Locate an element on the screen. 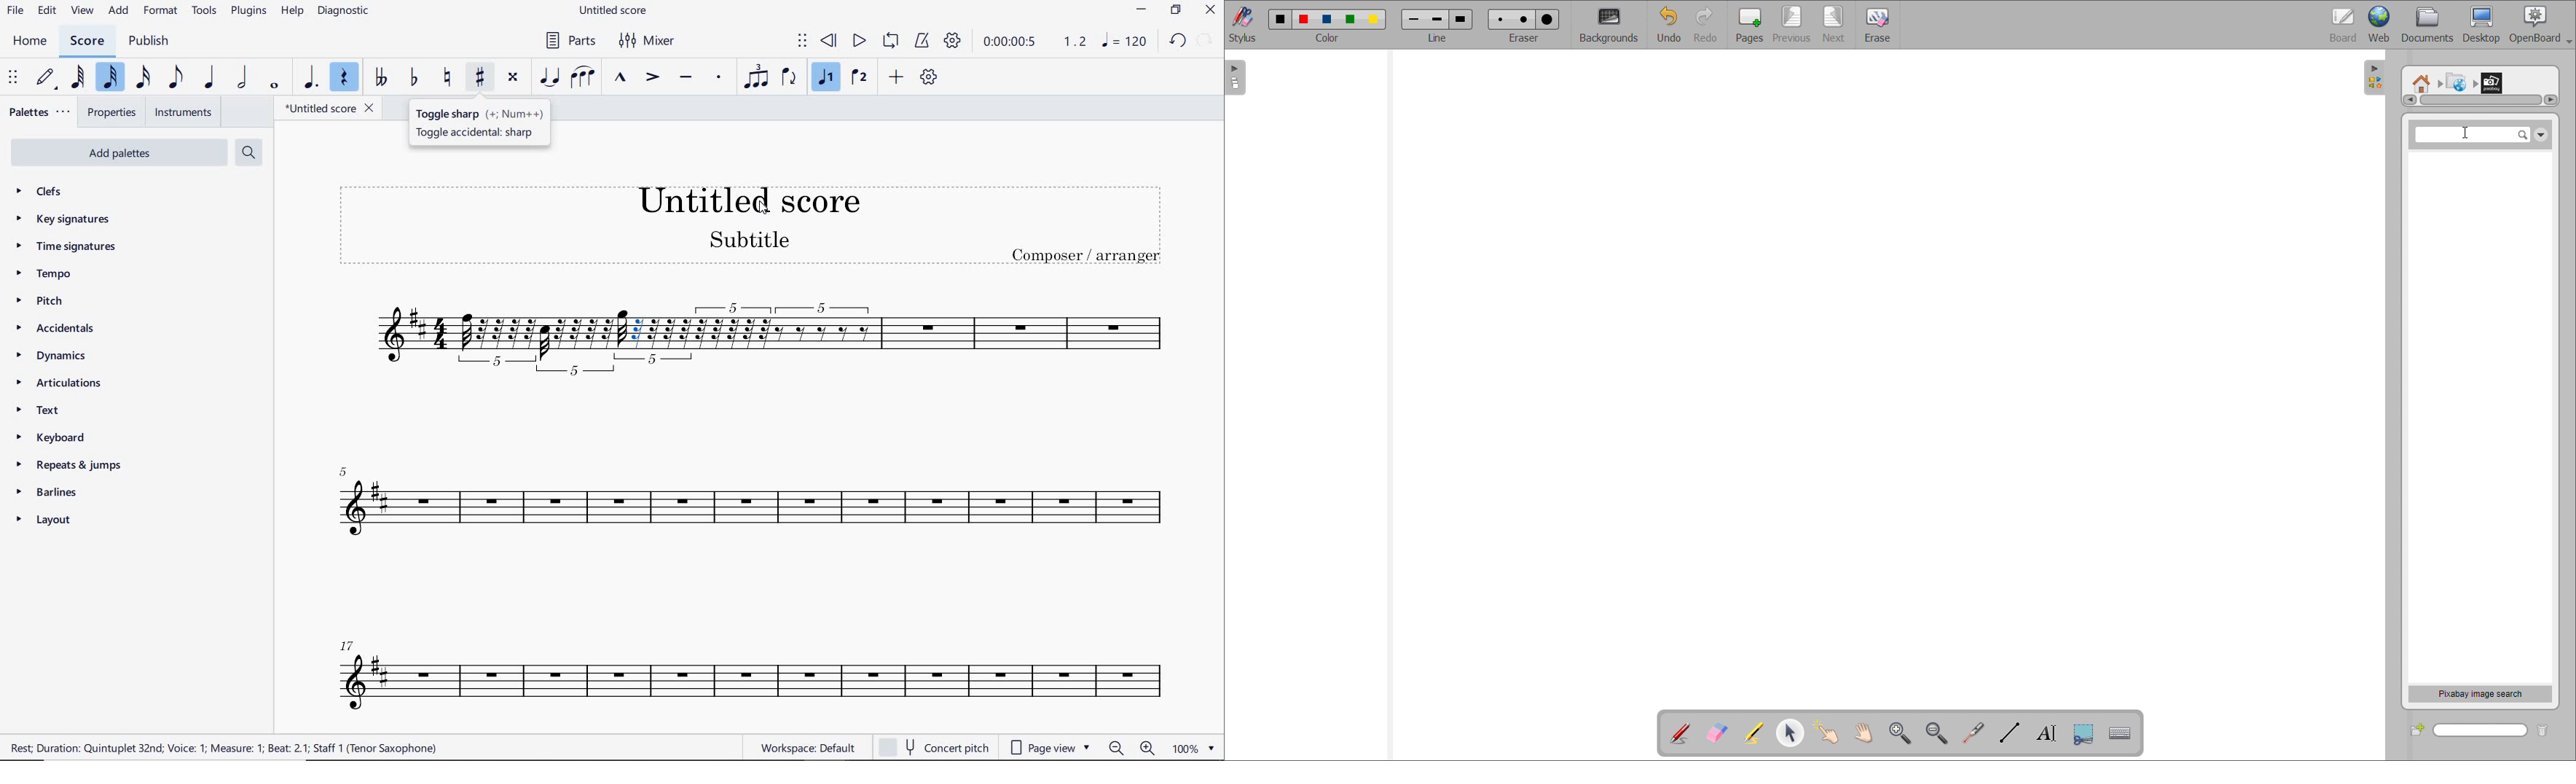  CLEFS is located at coordinates (51, 193).